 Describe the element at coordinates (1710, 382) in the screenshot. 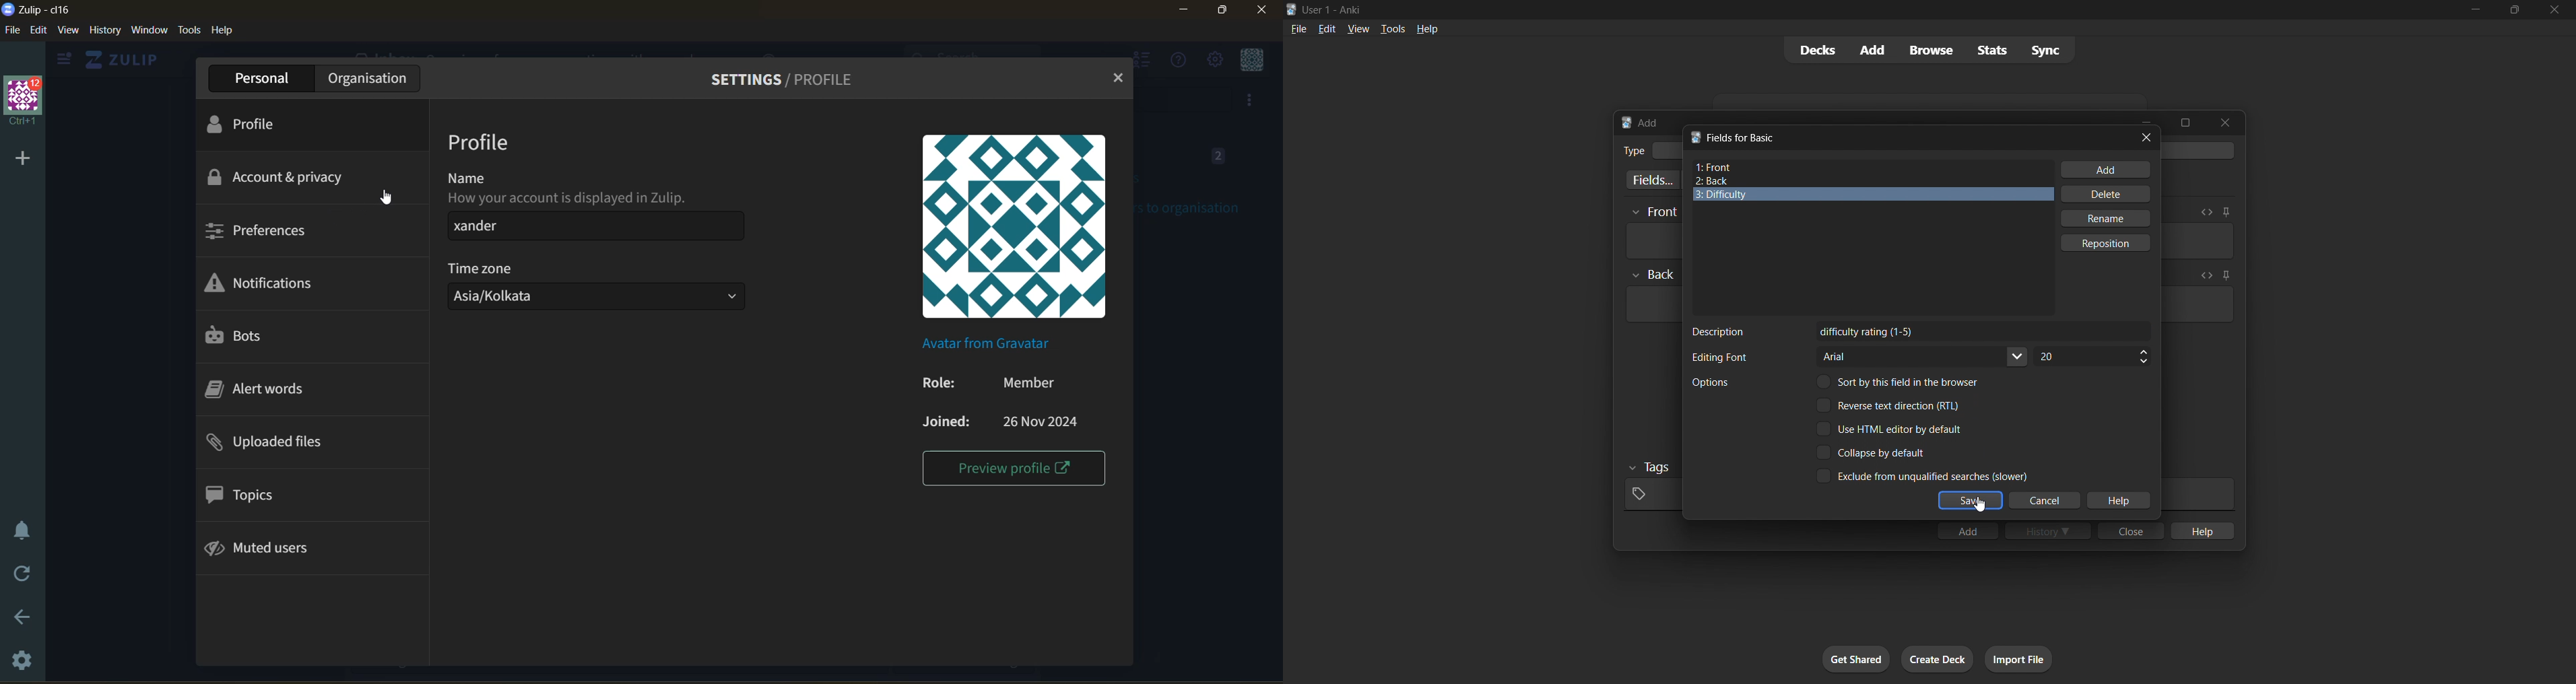

I see `Text` at that location.